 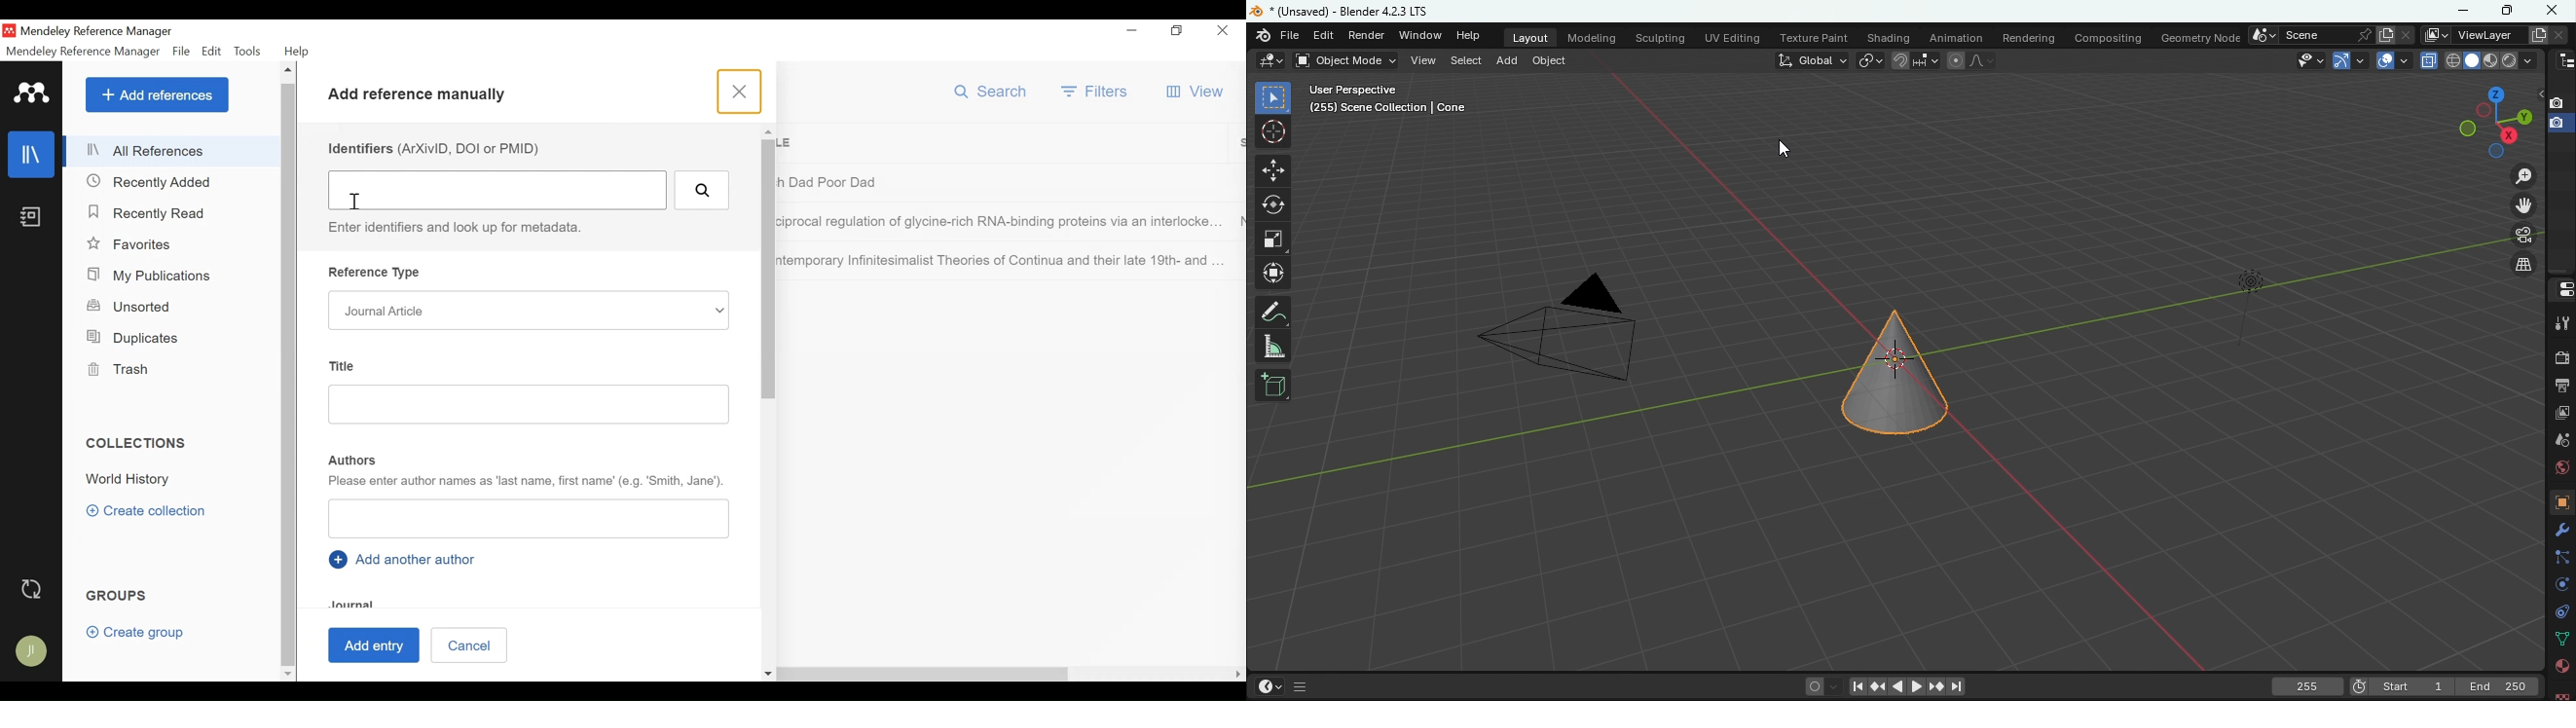 What do you see at coordinates (1869, 59) in the screenshot?
I see `Transforming pivot point` at bounding box center [1869, 59].